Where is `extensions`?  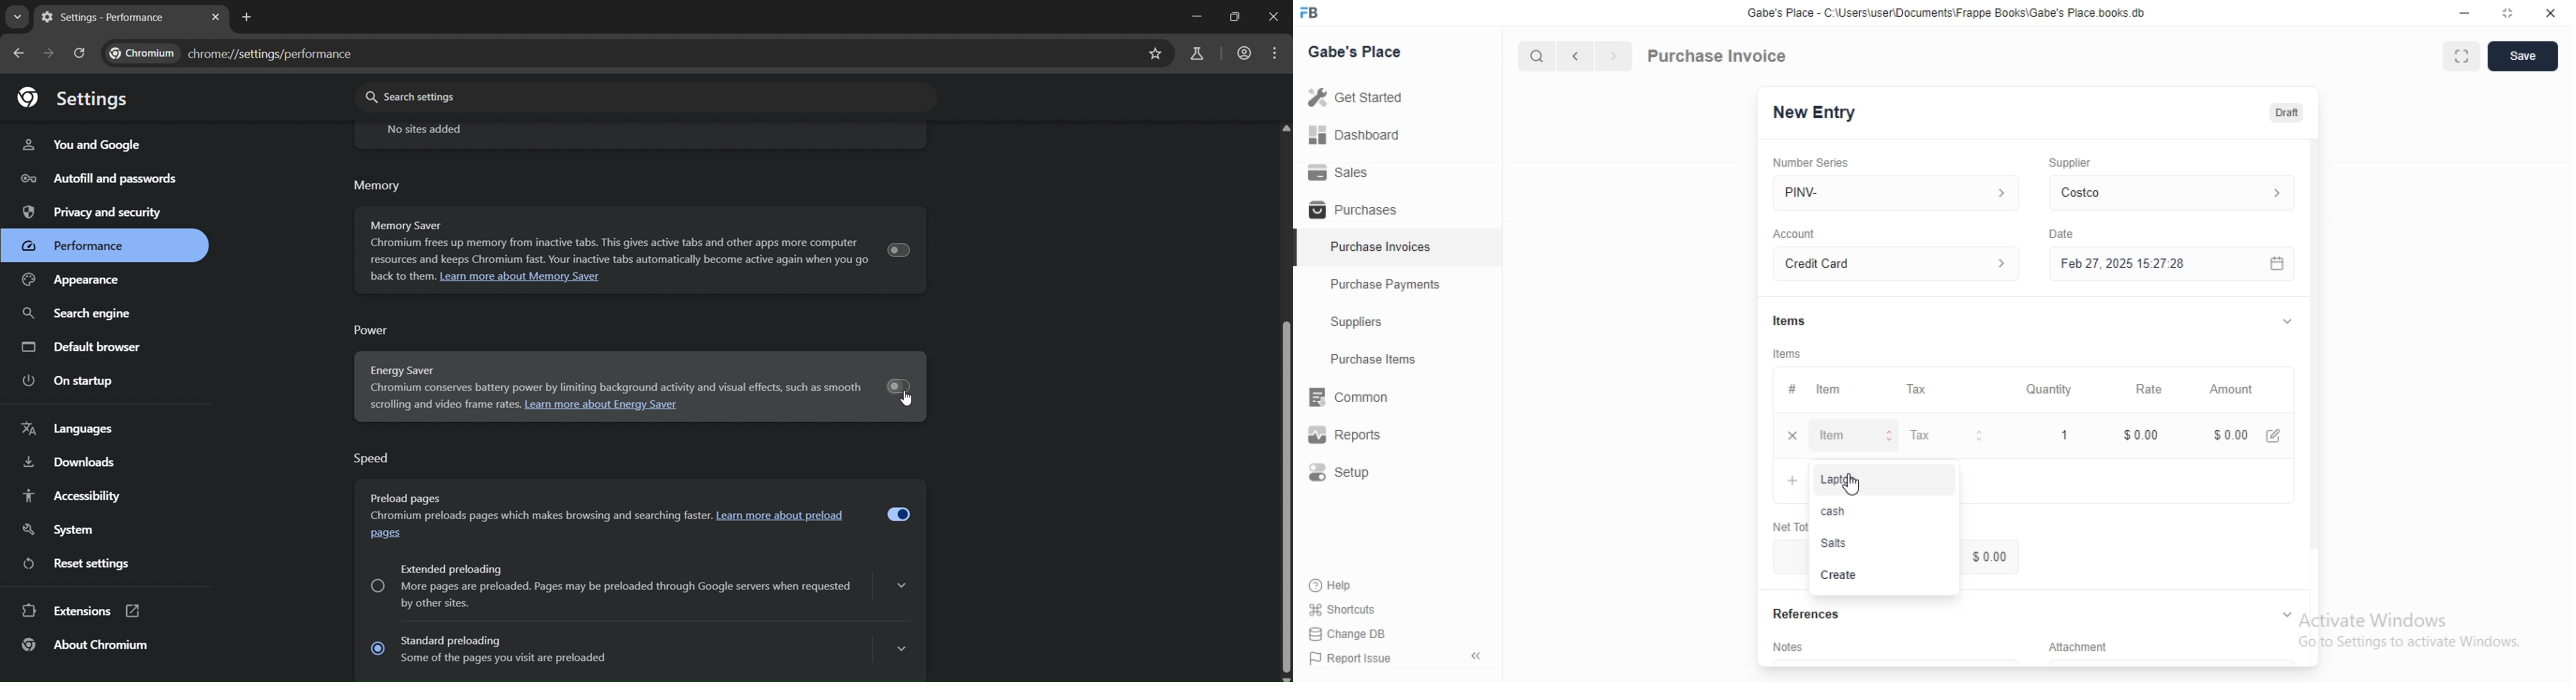 extensions is located at coordinates (81, 609).